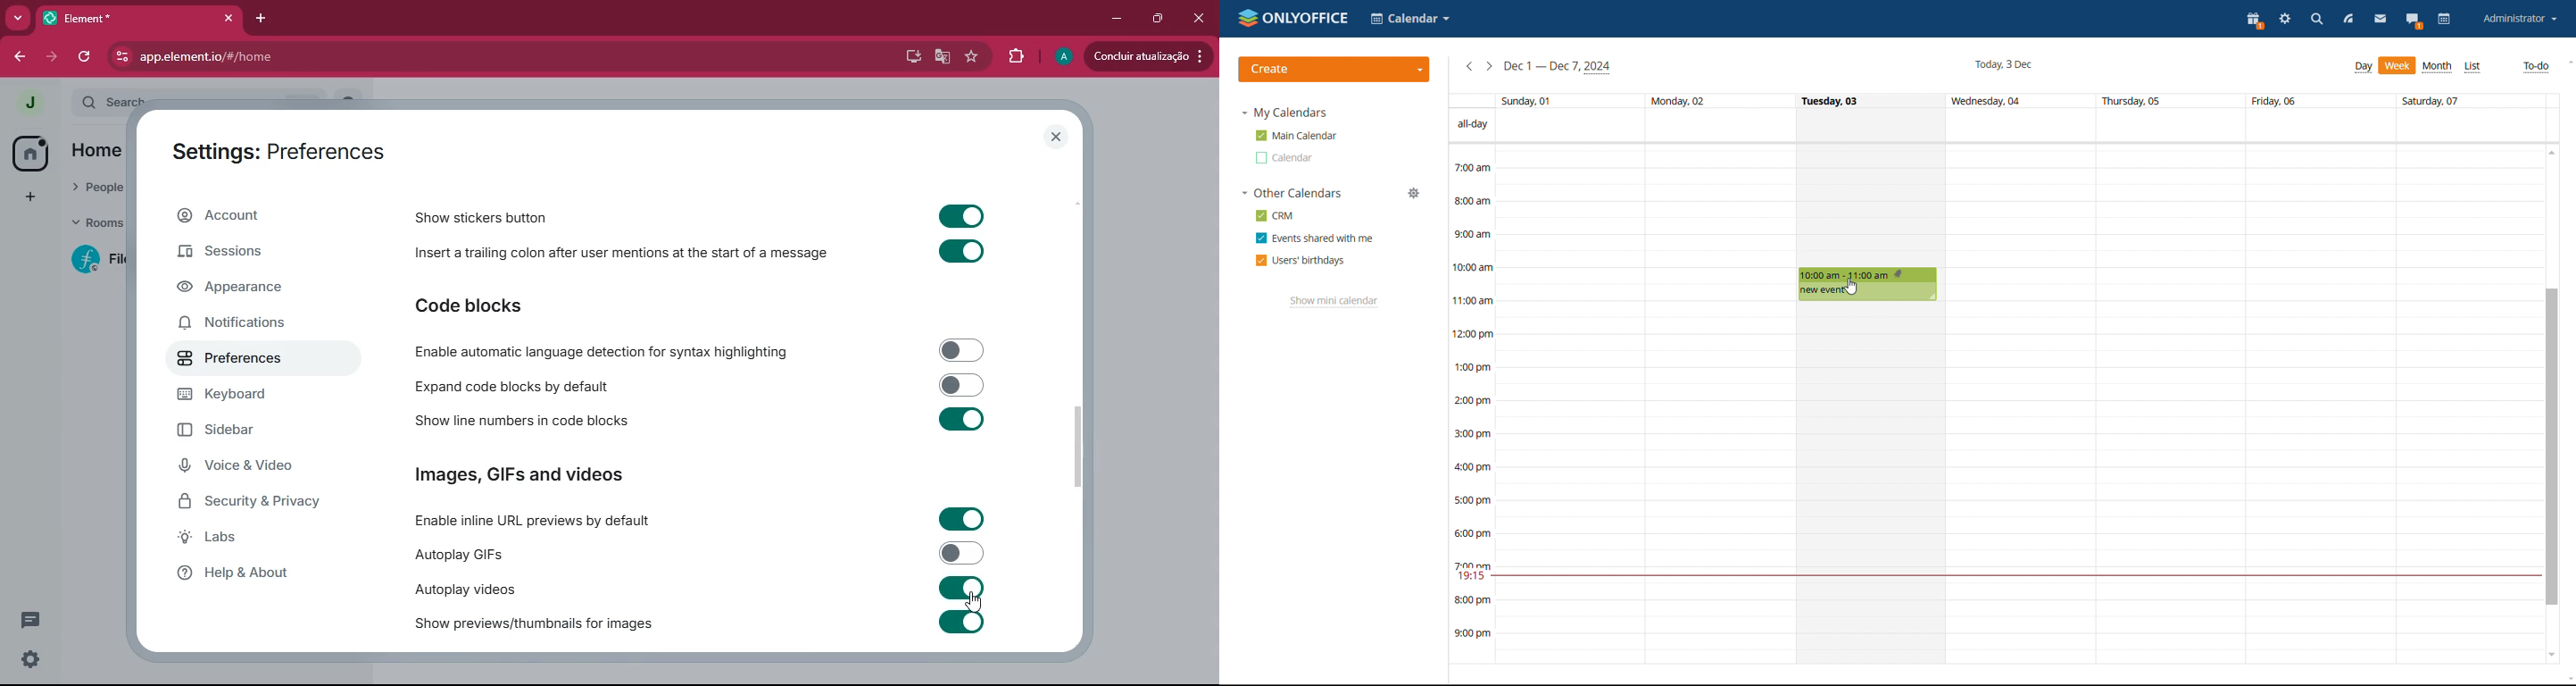  Describe the element at coordinates (1057, 137) in the screenshot. I see `close` at that location.